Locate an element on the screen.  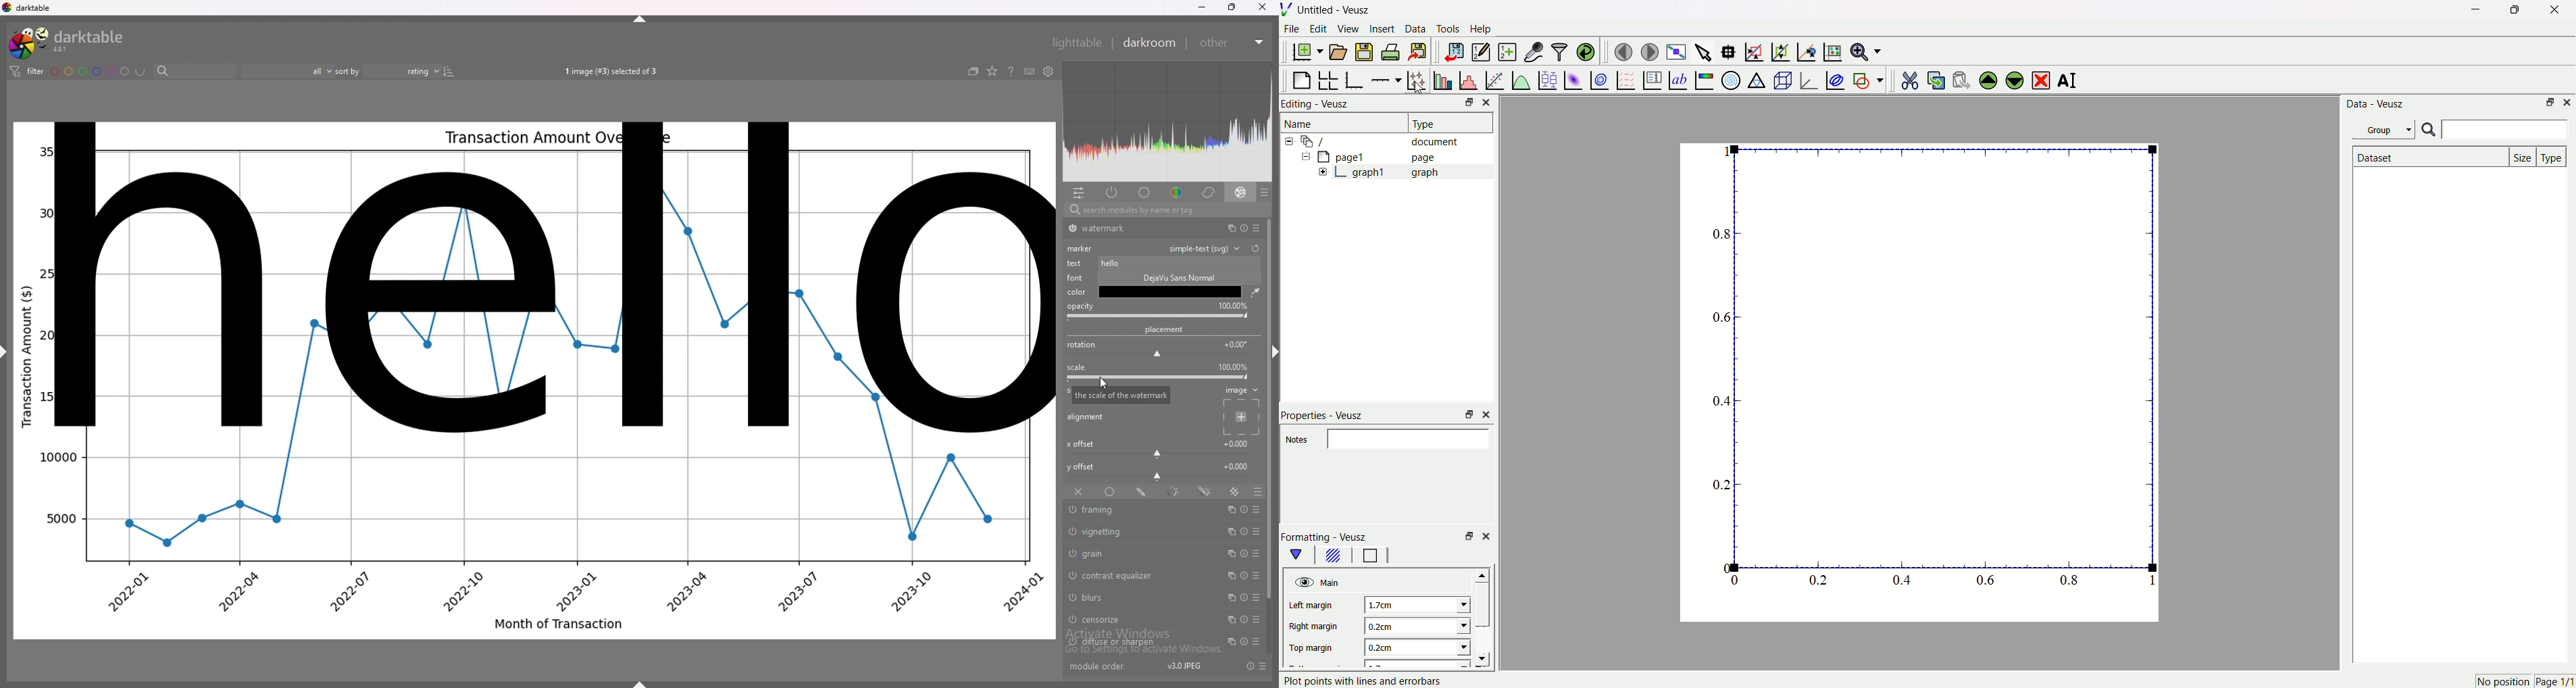
0.2cm is located at coordinates (1413, 626).